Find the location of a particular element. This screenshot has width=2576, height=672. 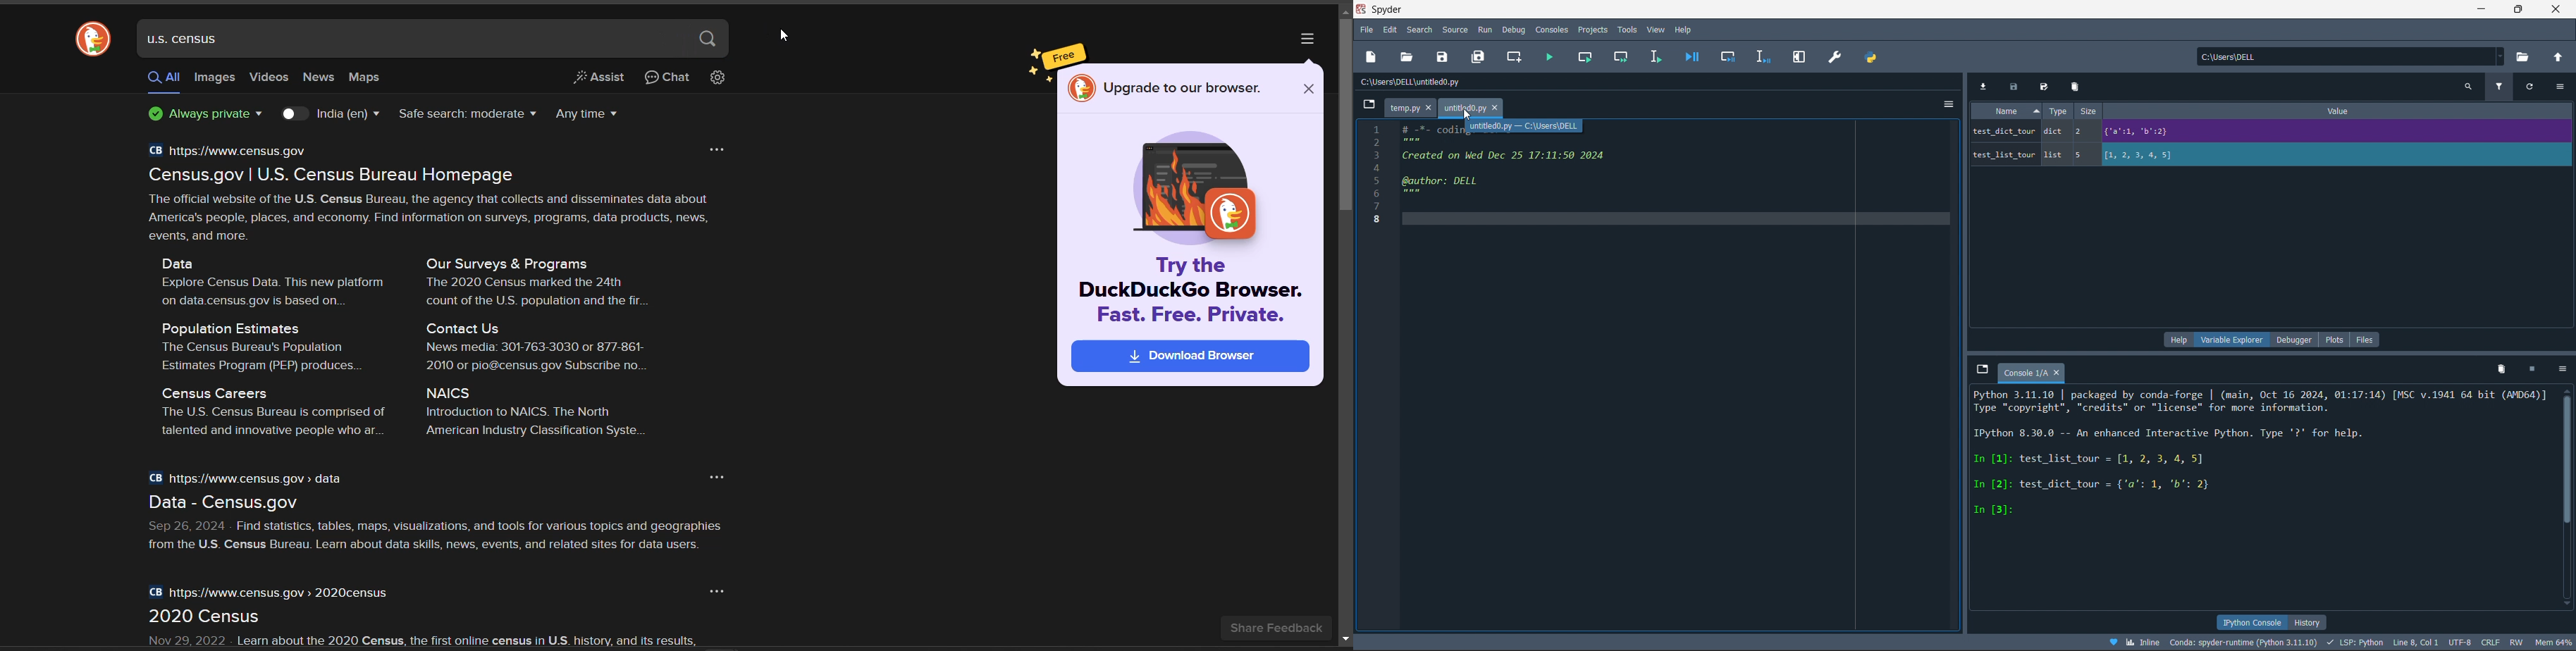

source is located at coordinates (1458, 29).